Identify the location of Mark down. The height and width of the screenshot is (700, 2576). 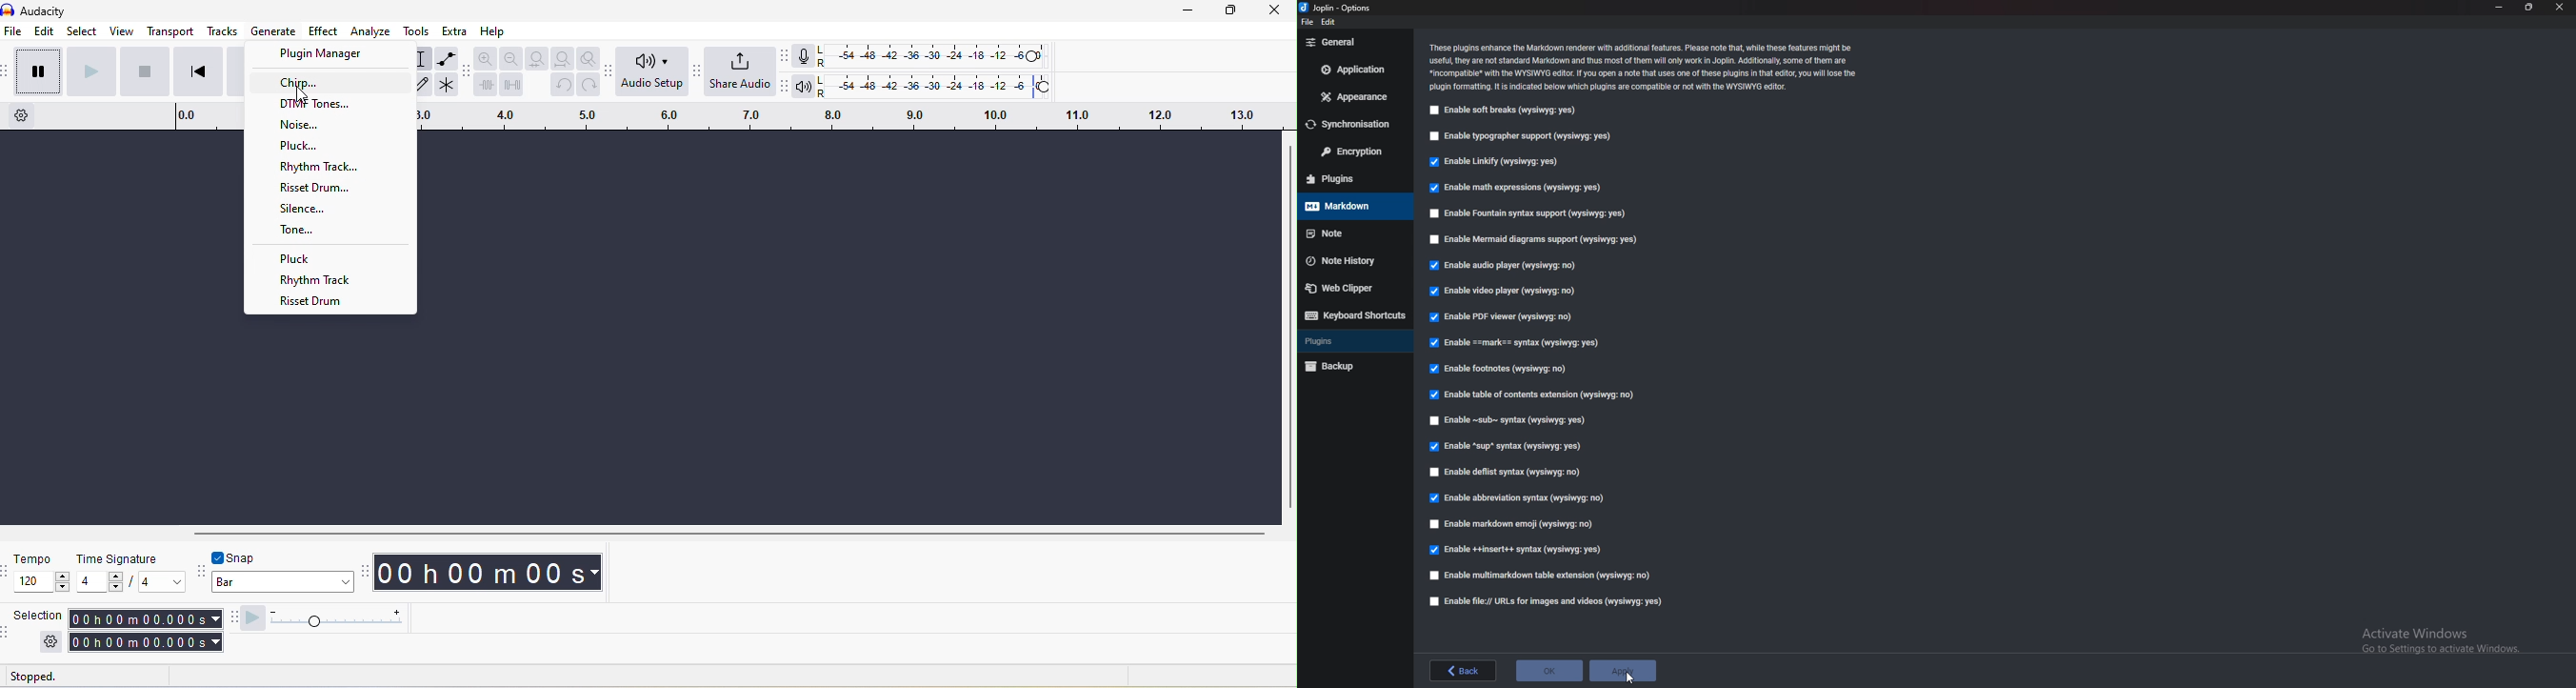
(1350, 205).